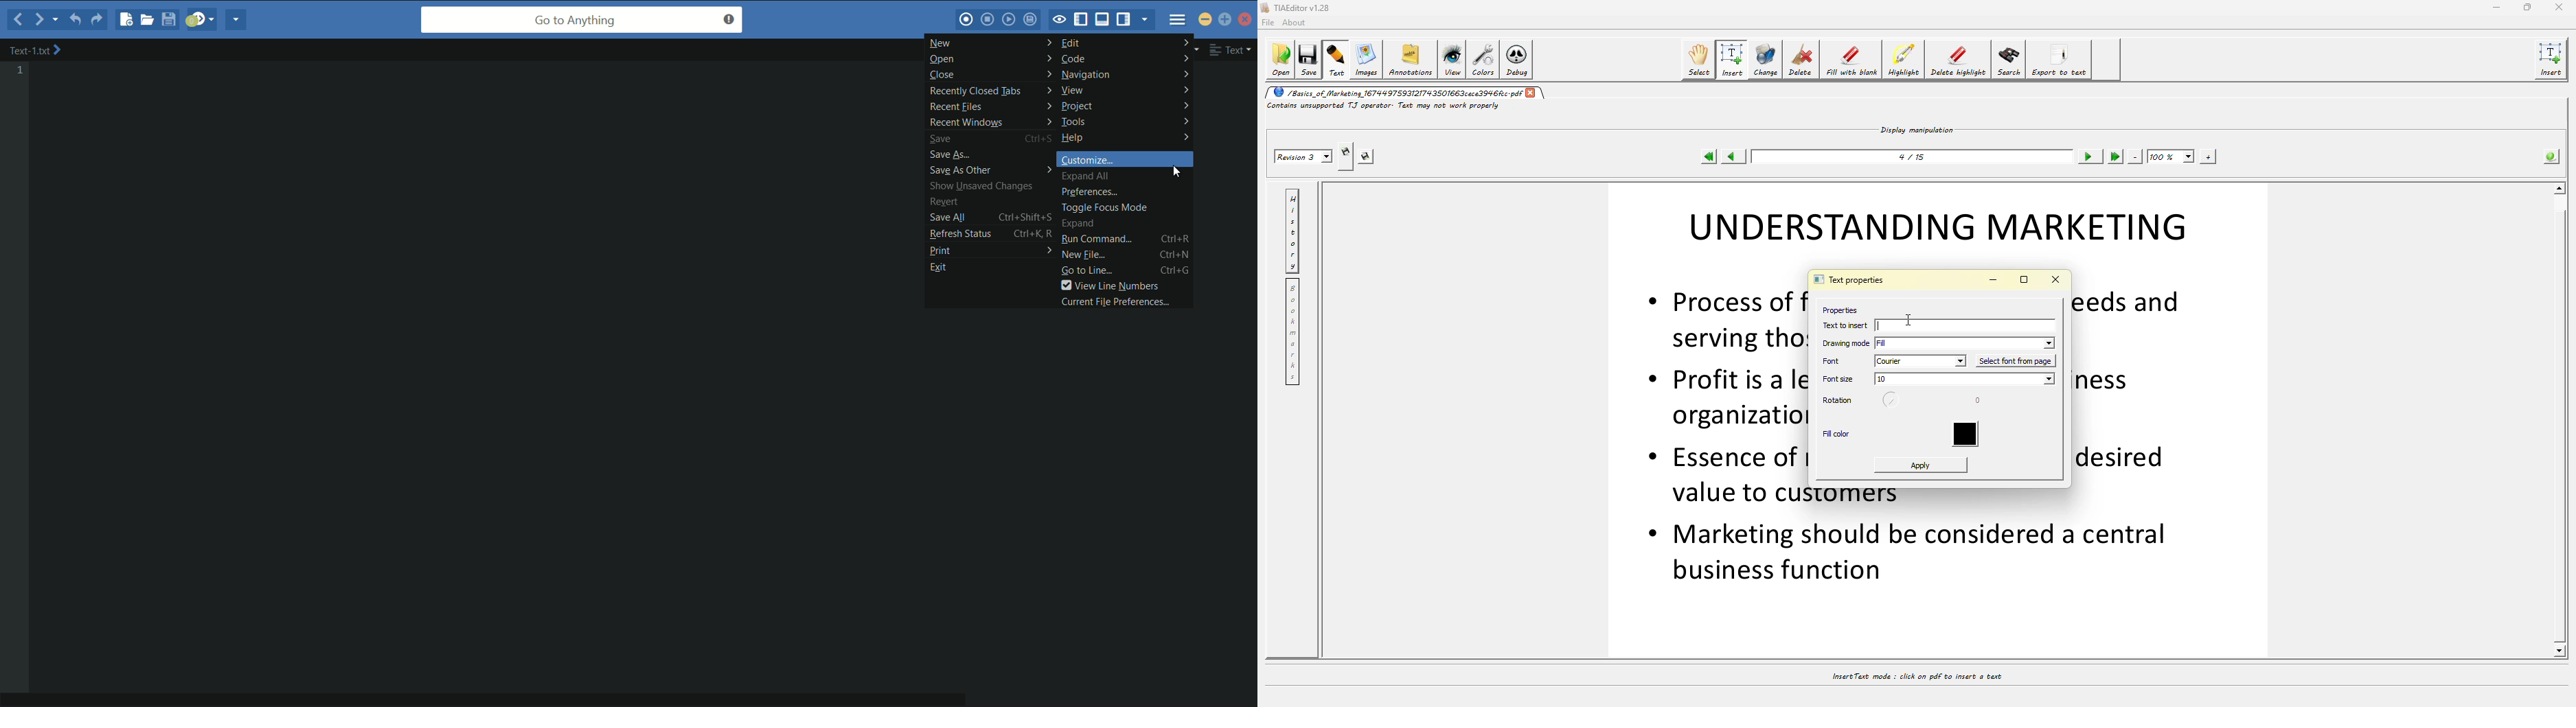  Describe the element at coordinates (1838, 309) in the screenshot. I see `properties` at that location.